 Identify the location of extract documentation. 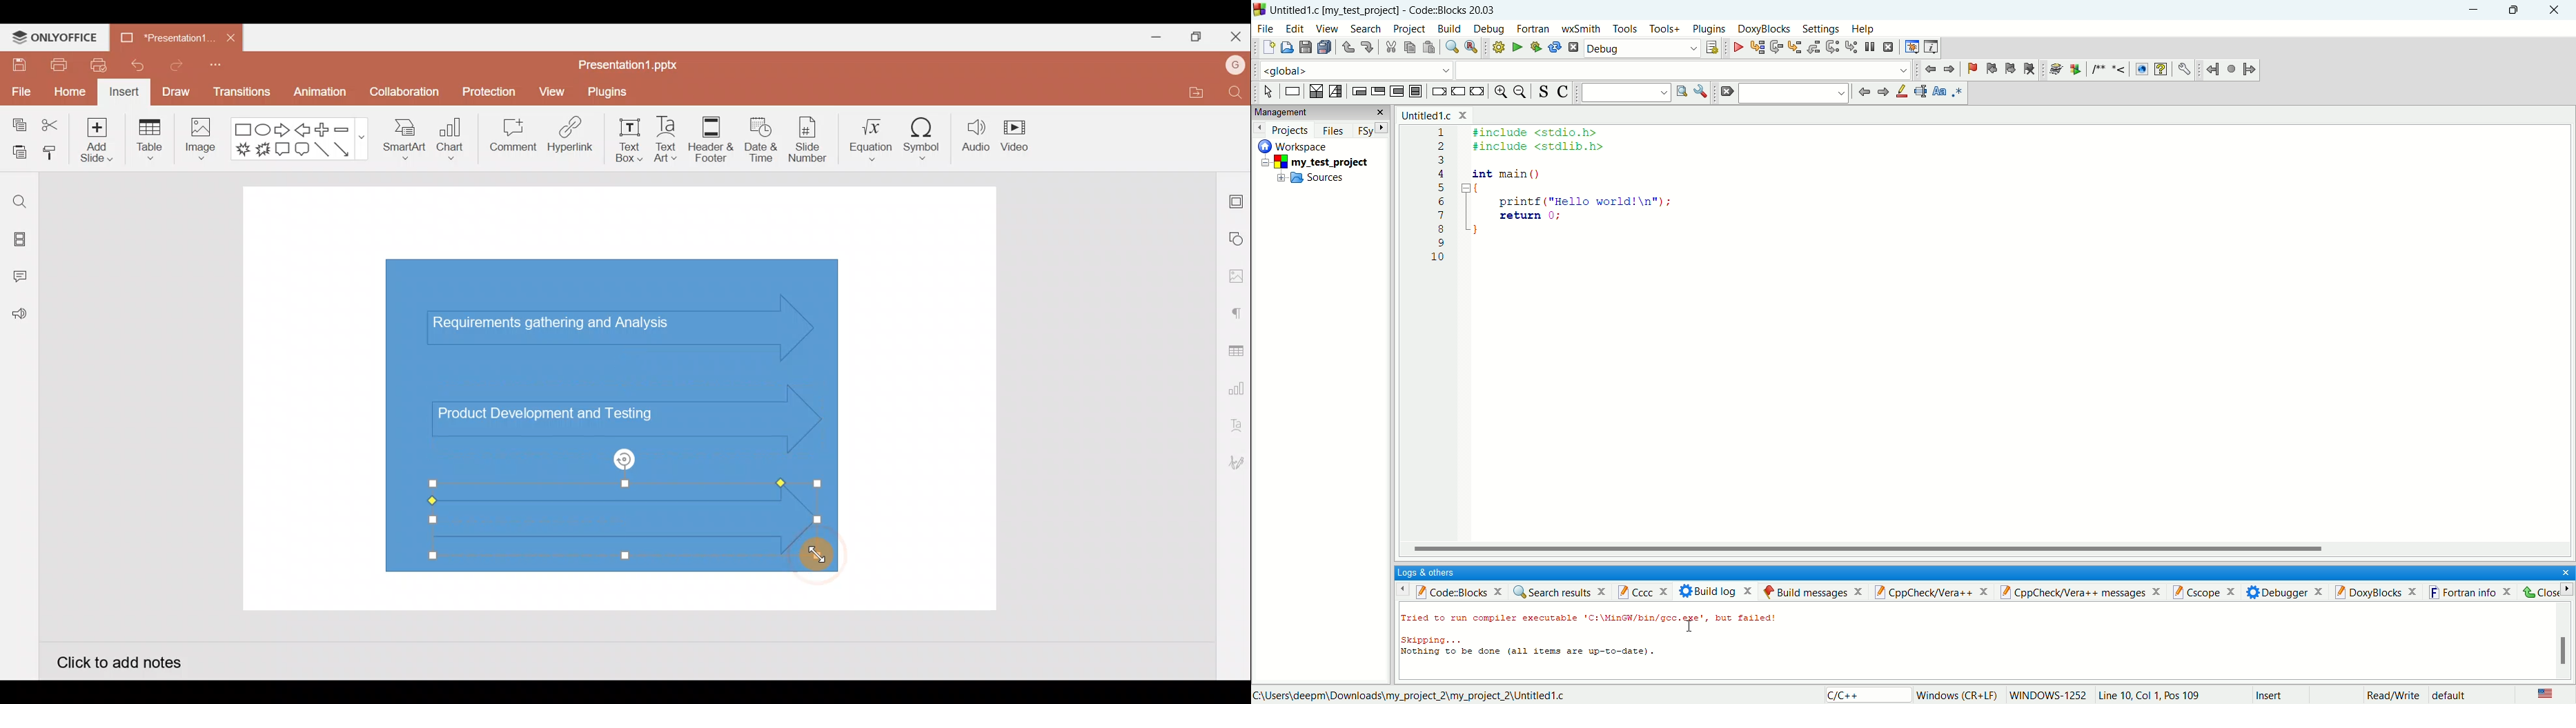
(2076, 70).